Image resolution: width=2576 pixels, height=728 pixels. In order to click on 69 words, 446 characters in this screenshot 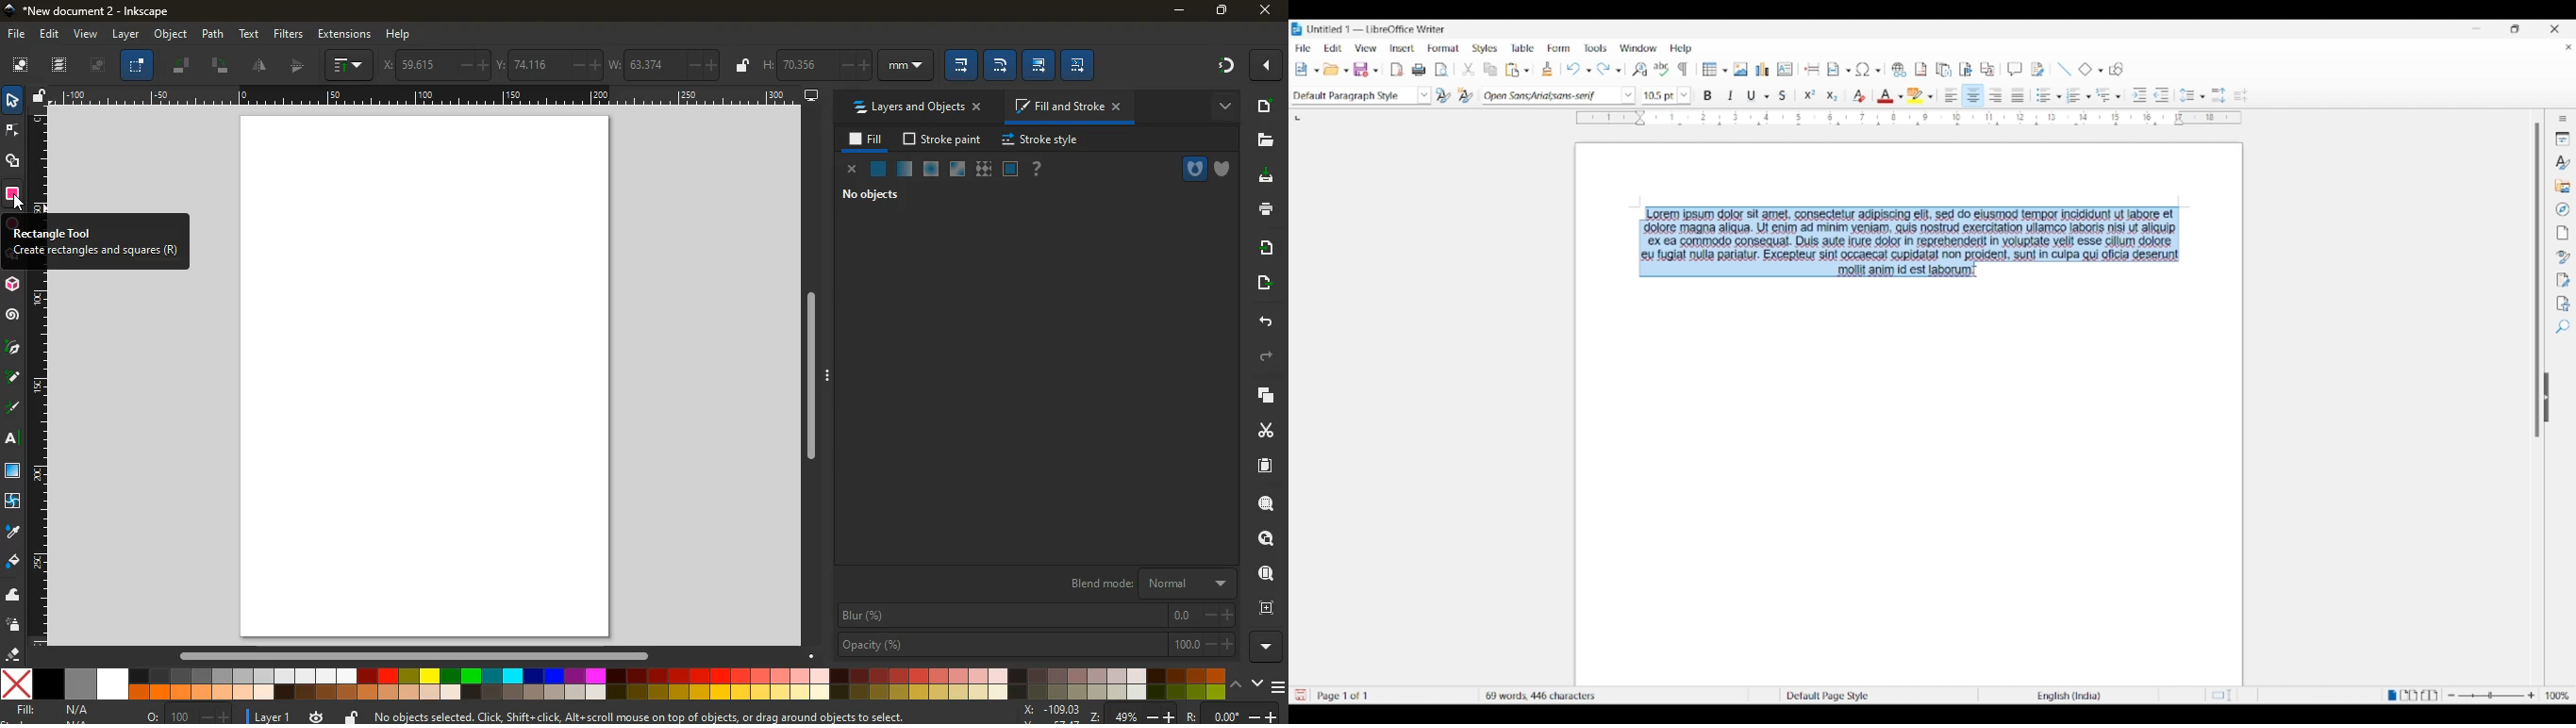, I will do `click(1542, 694)`.